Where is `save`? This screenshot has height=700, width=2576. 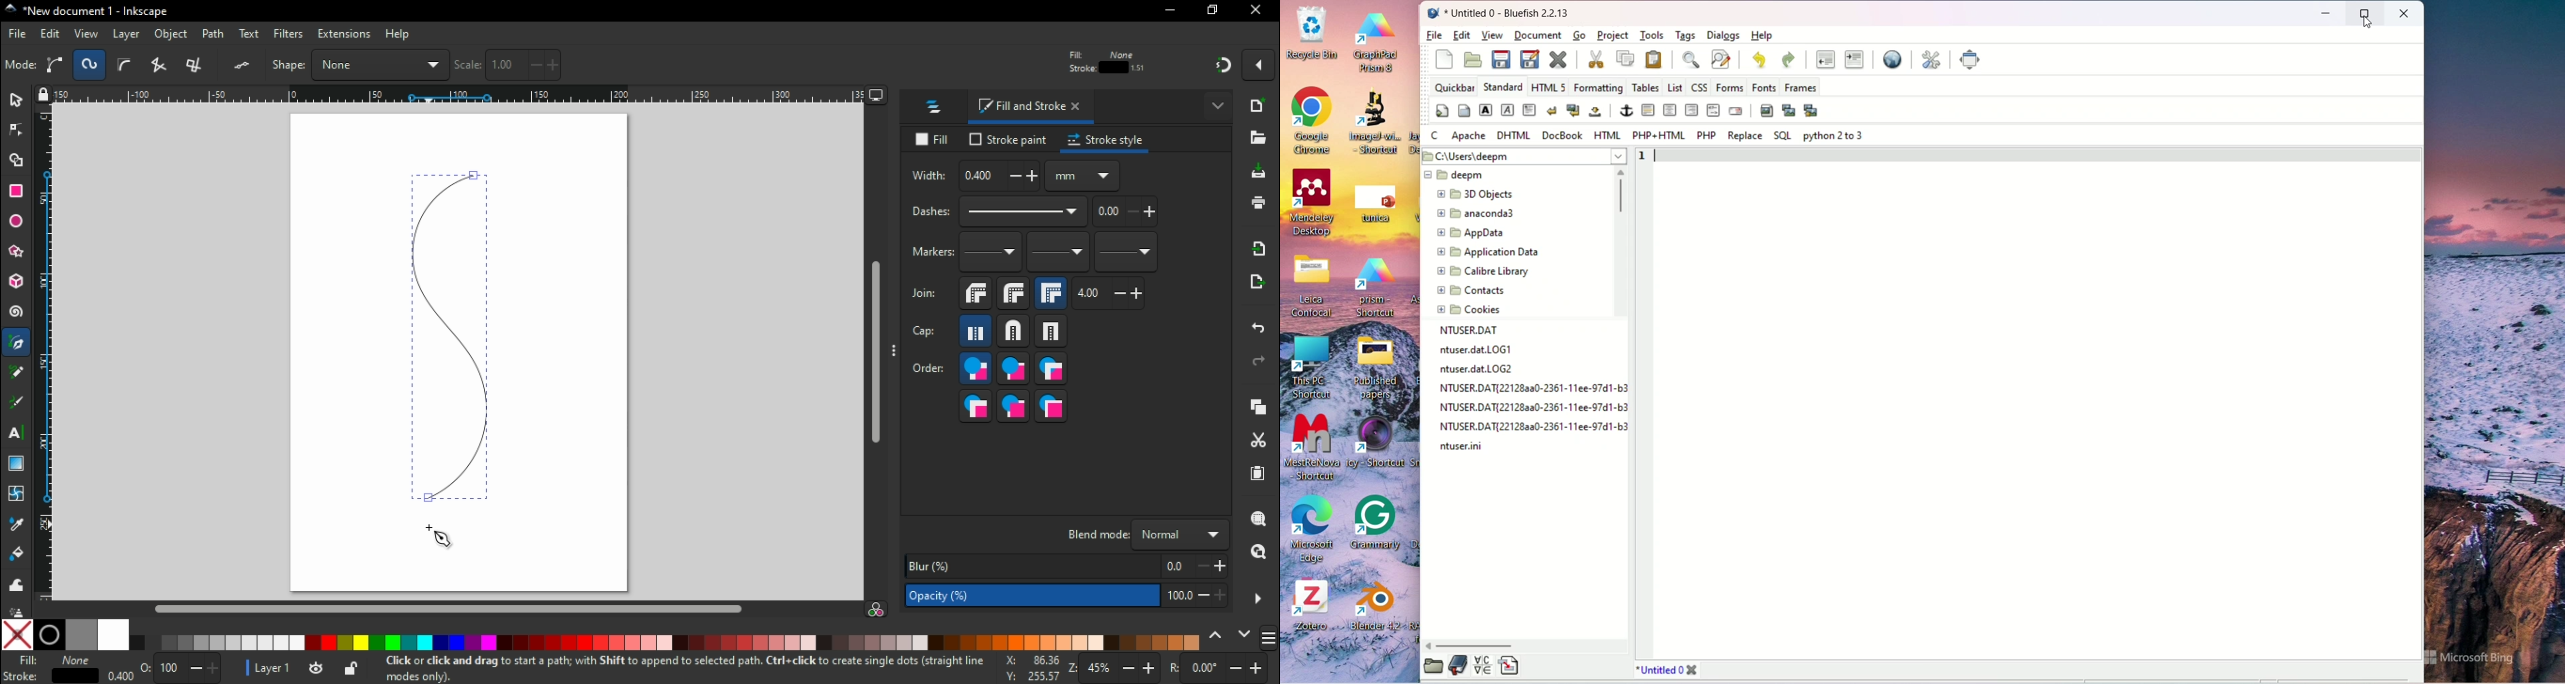
save is located at coordinates (1259, 176).